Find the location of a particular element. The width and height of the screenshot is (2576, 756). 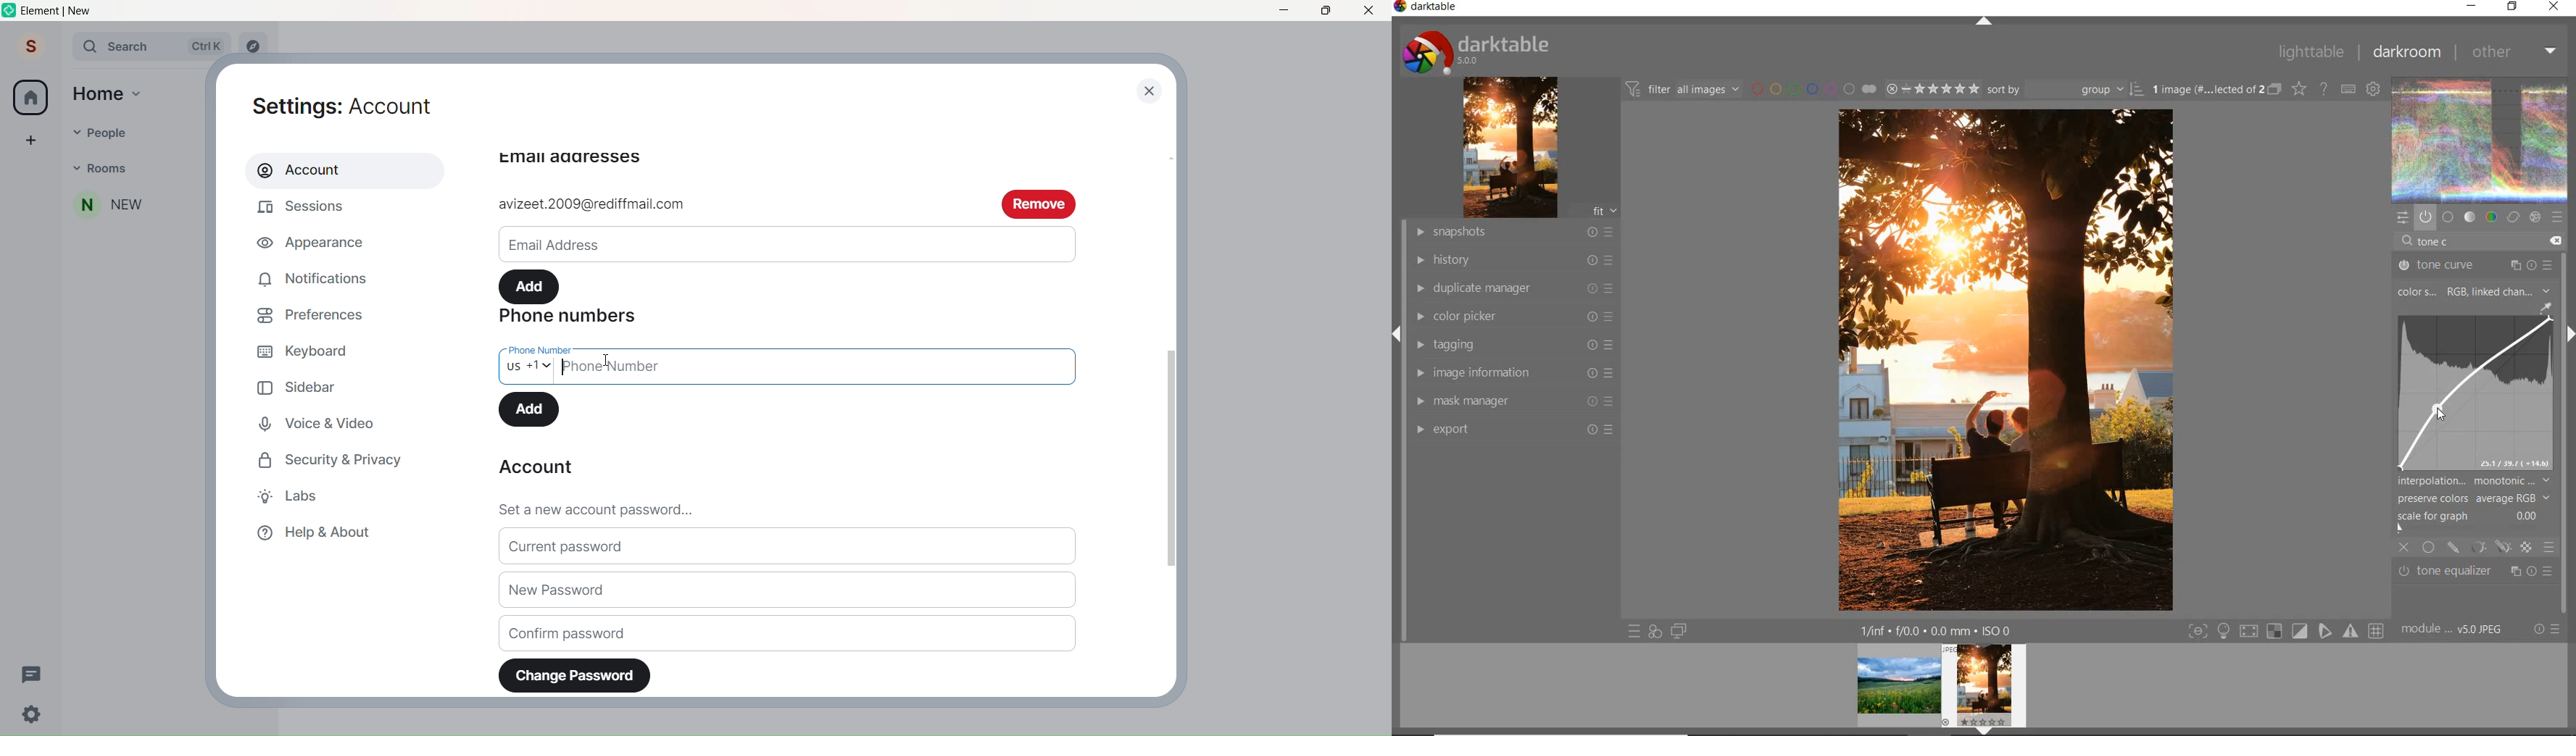

Minimize is located at coordinates (1283, 11).